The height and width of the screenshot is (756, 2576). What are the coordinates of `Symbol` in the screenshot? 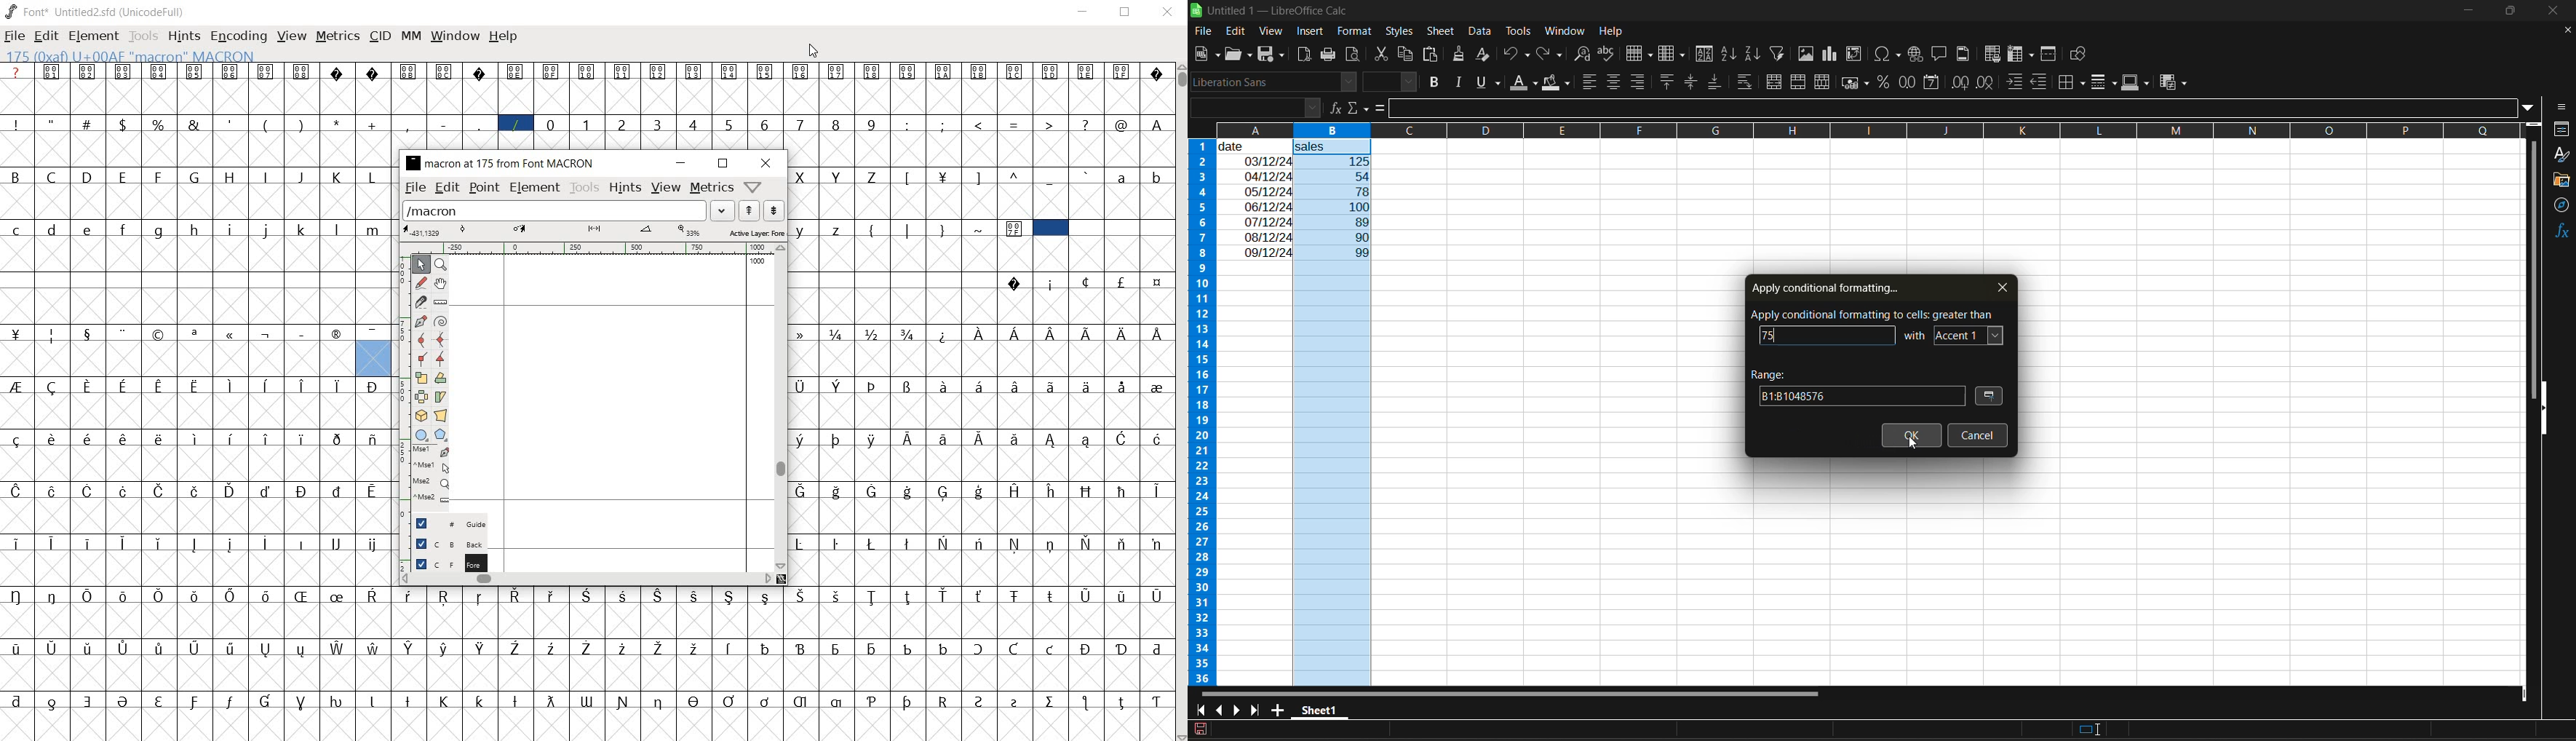 It's located at (944, 333).